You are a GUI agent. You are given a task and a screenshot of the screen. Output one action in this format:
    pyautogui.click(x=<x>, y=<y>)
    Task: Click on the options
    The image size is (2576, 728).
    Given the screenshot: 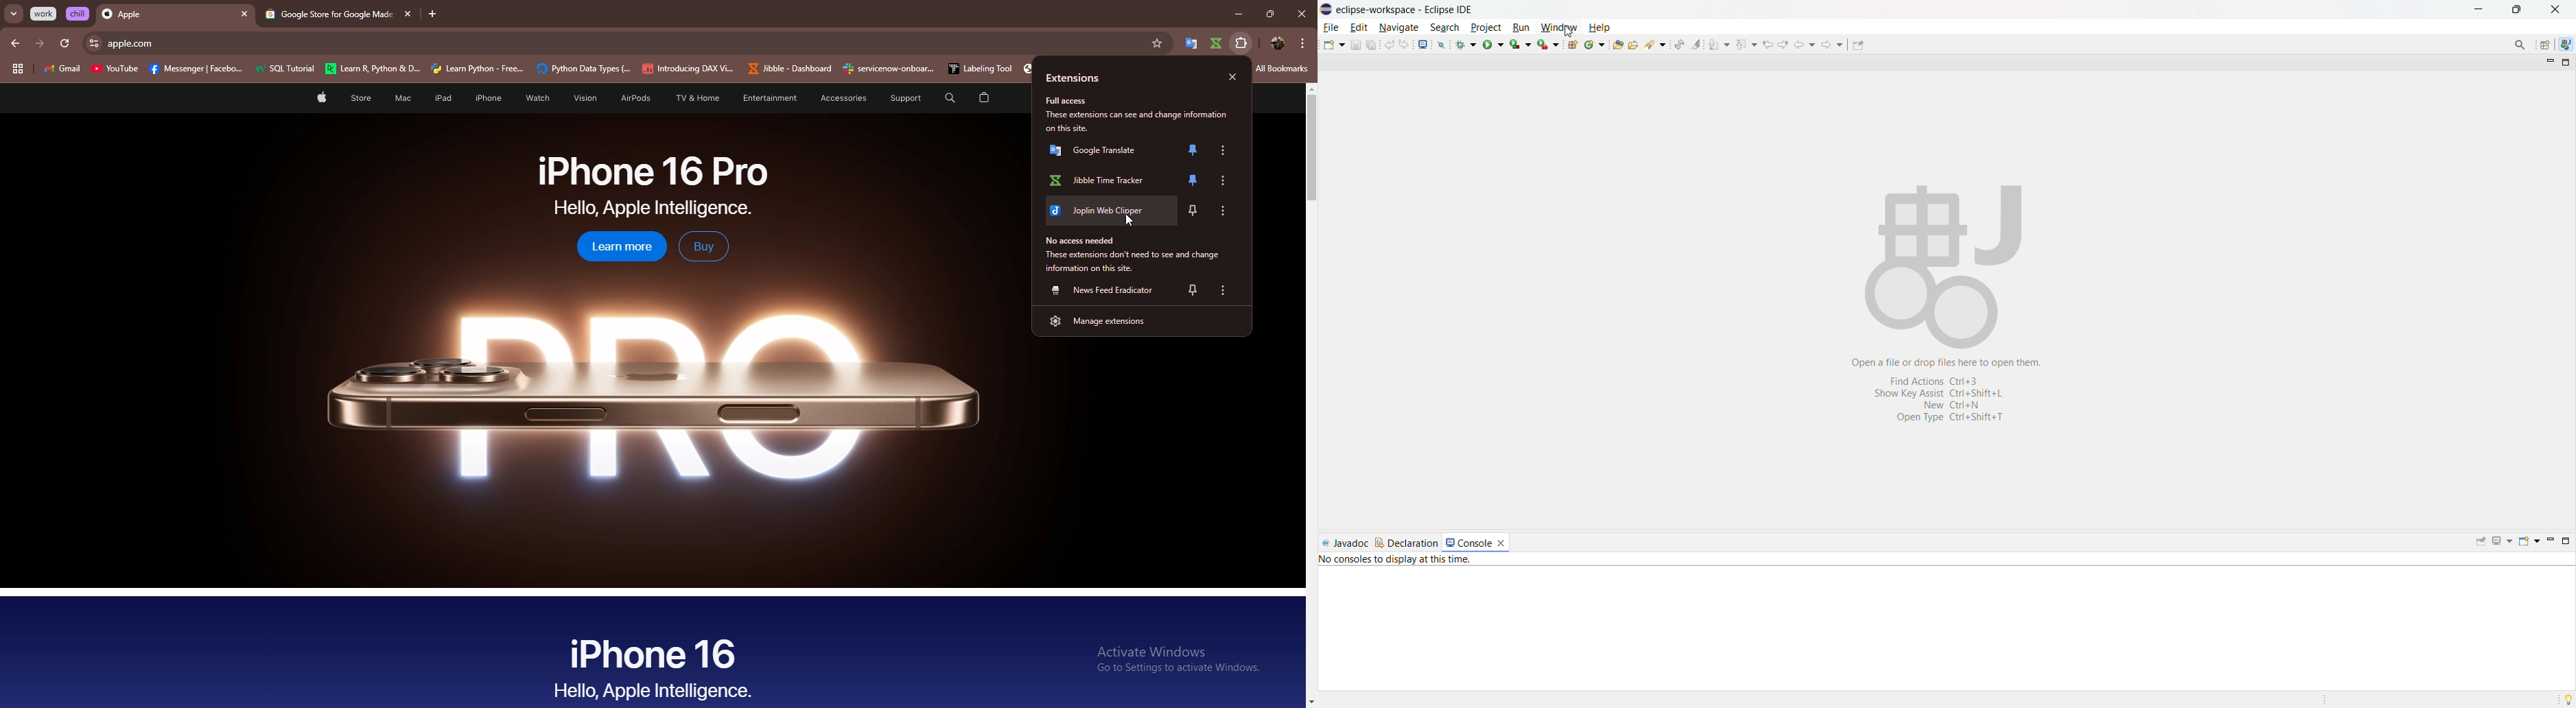 What is the action you would take?
    pyautogui.click(x=1223, y=150)
    